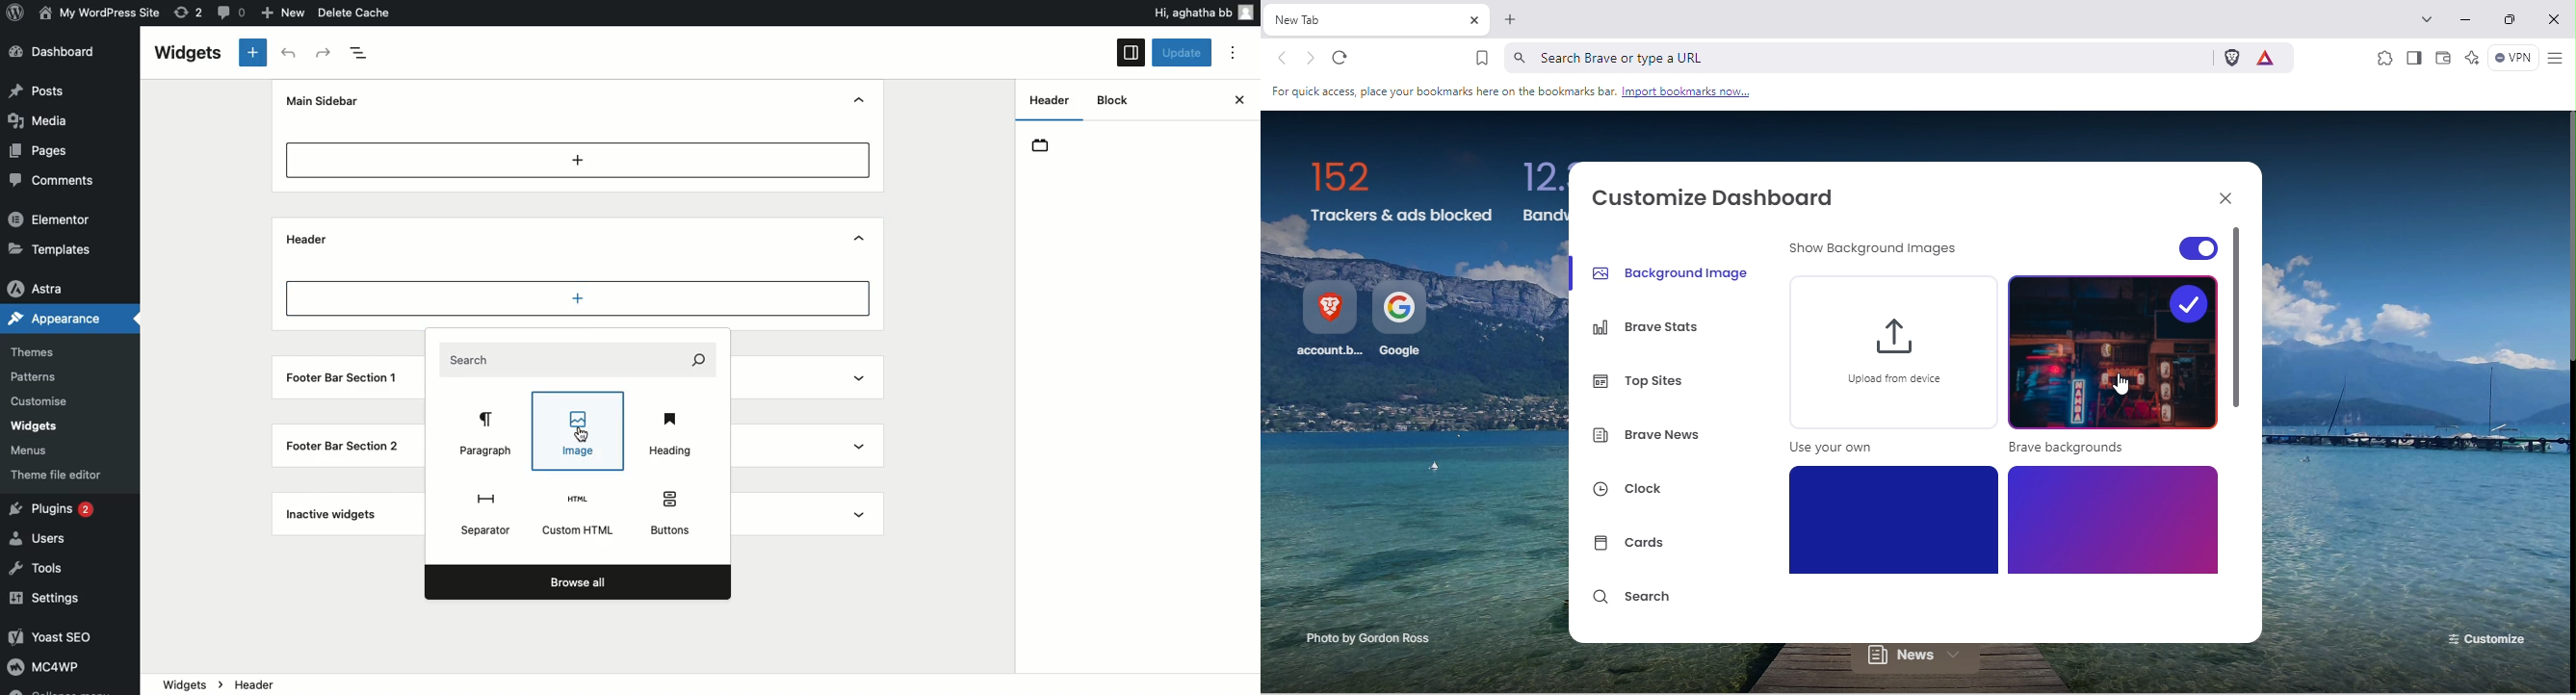  Describe the element at coordinates (2230, 58) in the screenshot. I see `Brave shields` at that location.